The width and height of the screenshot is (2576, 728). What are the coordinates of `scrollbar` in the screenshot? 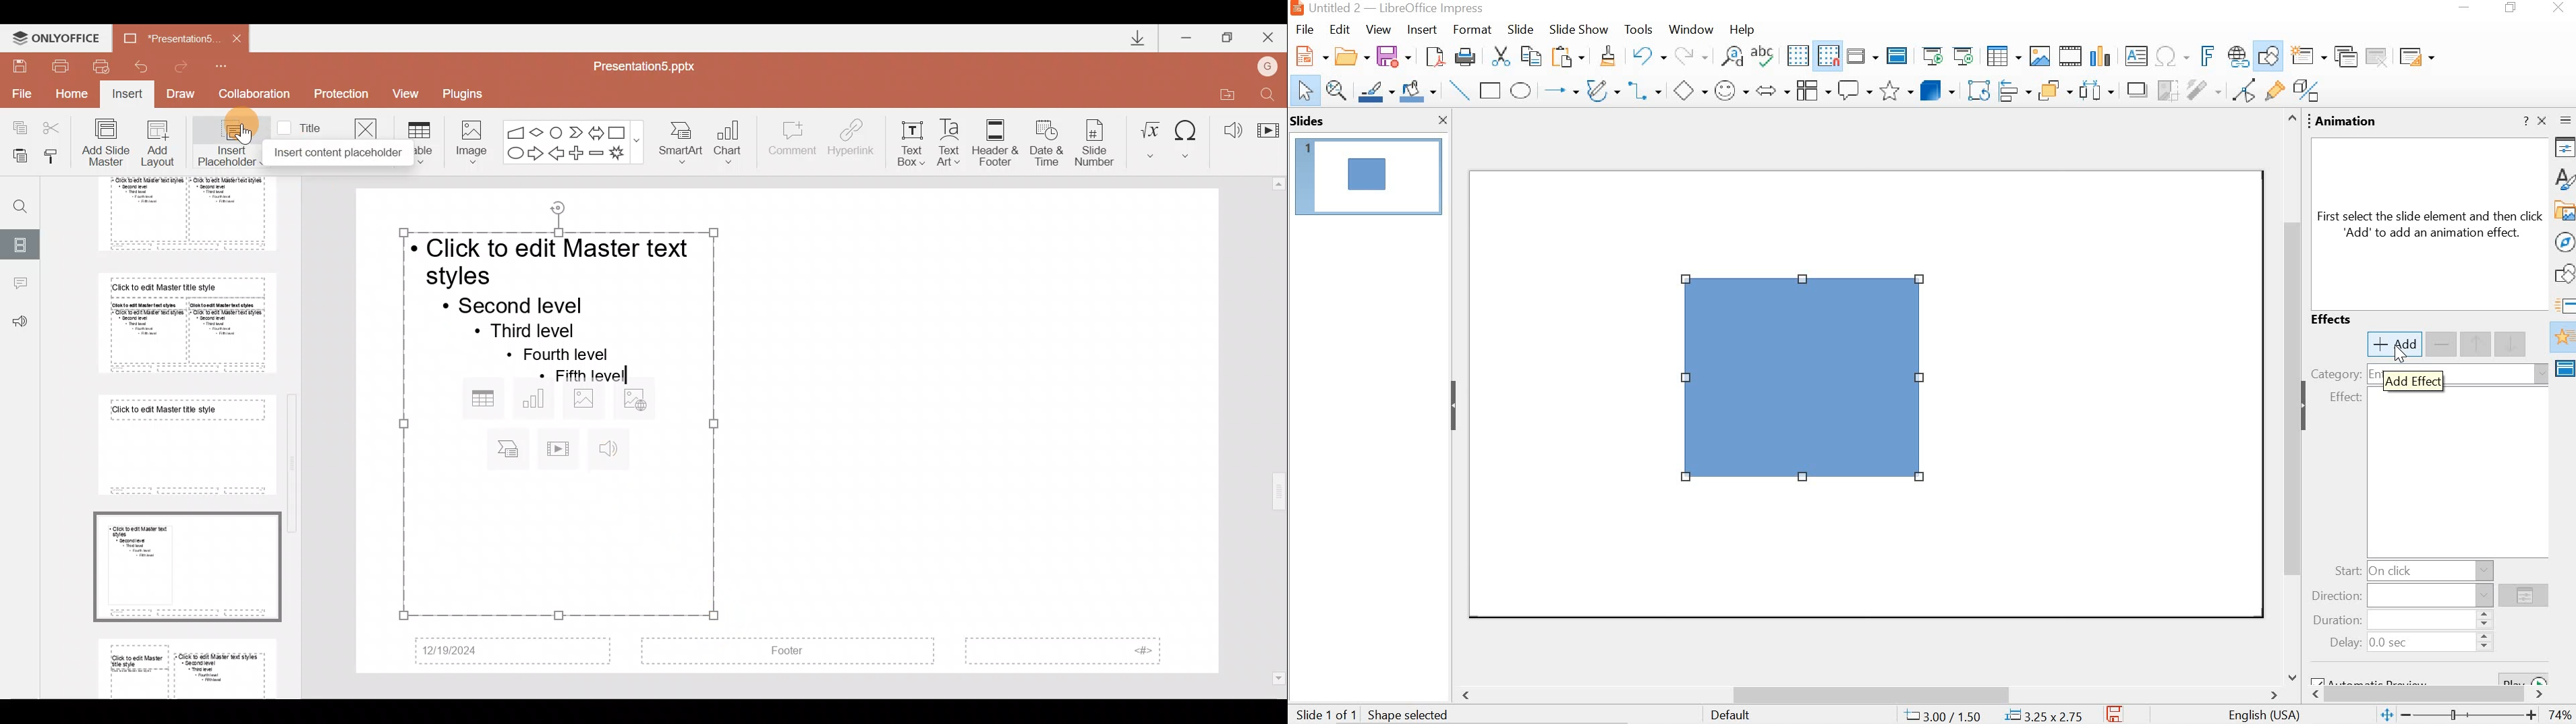 It's located at (1868, 693).